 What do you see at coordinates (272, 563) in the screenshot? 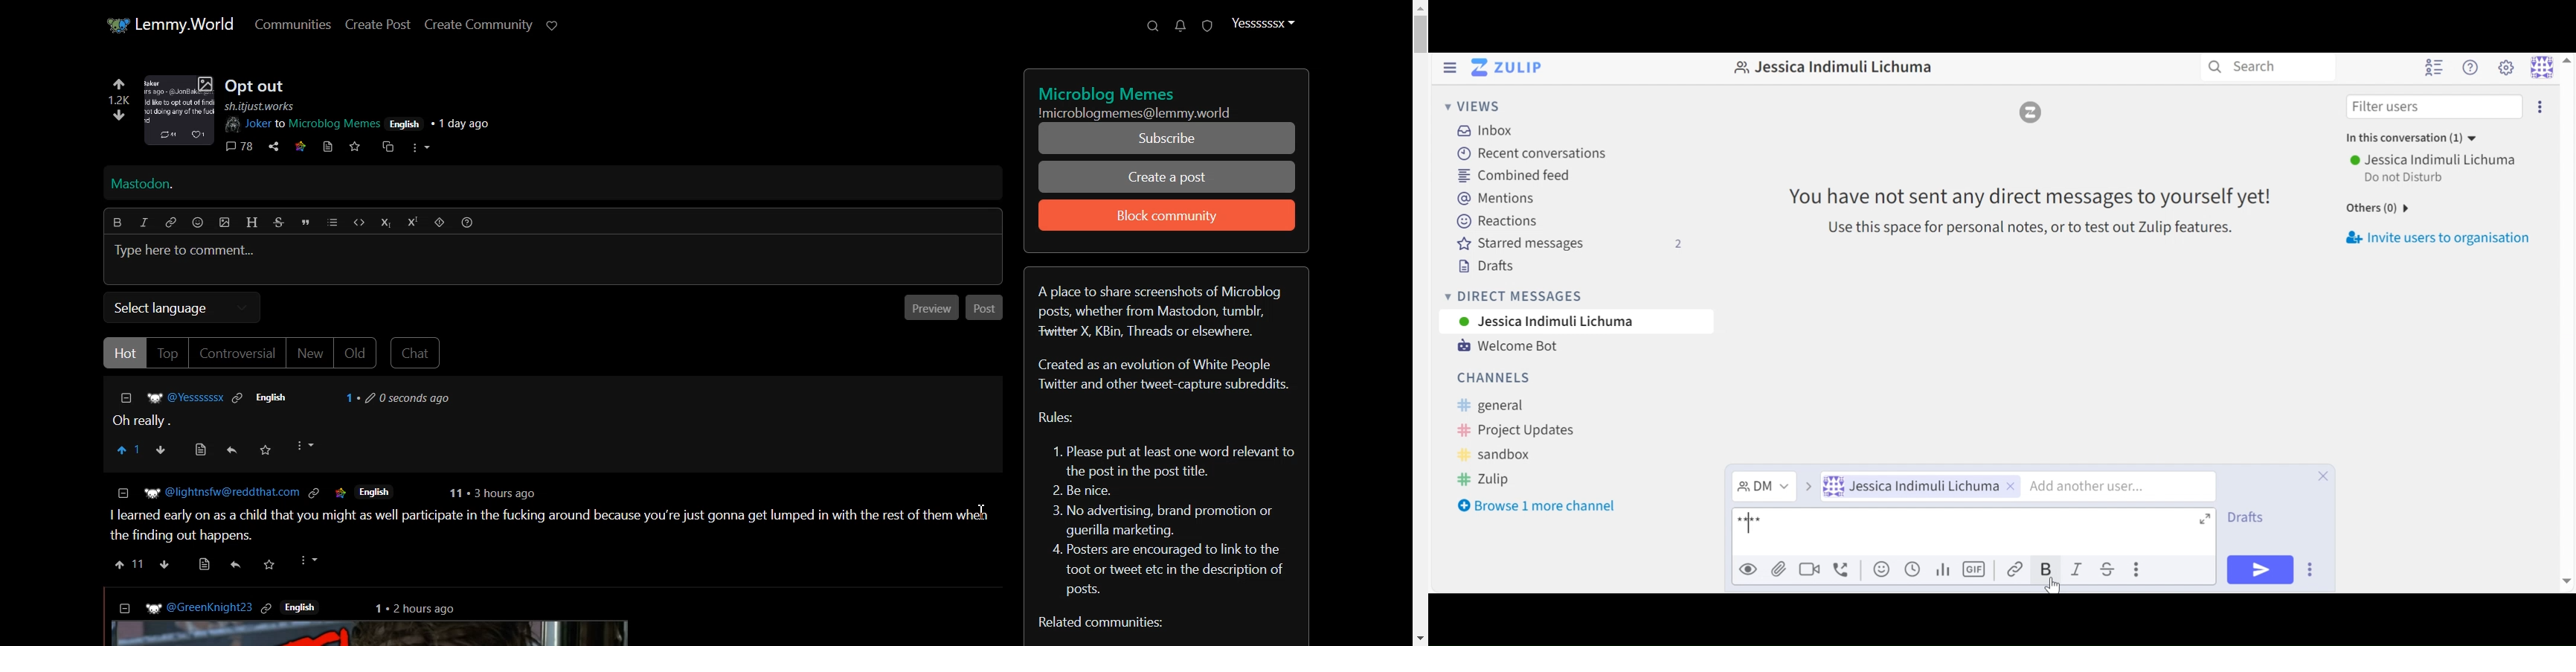
I see `save` at bounding box center [272, 563].